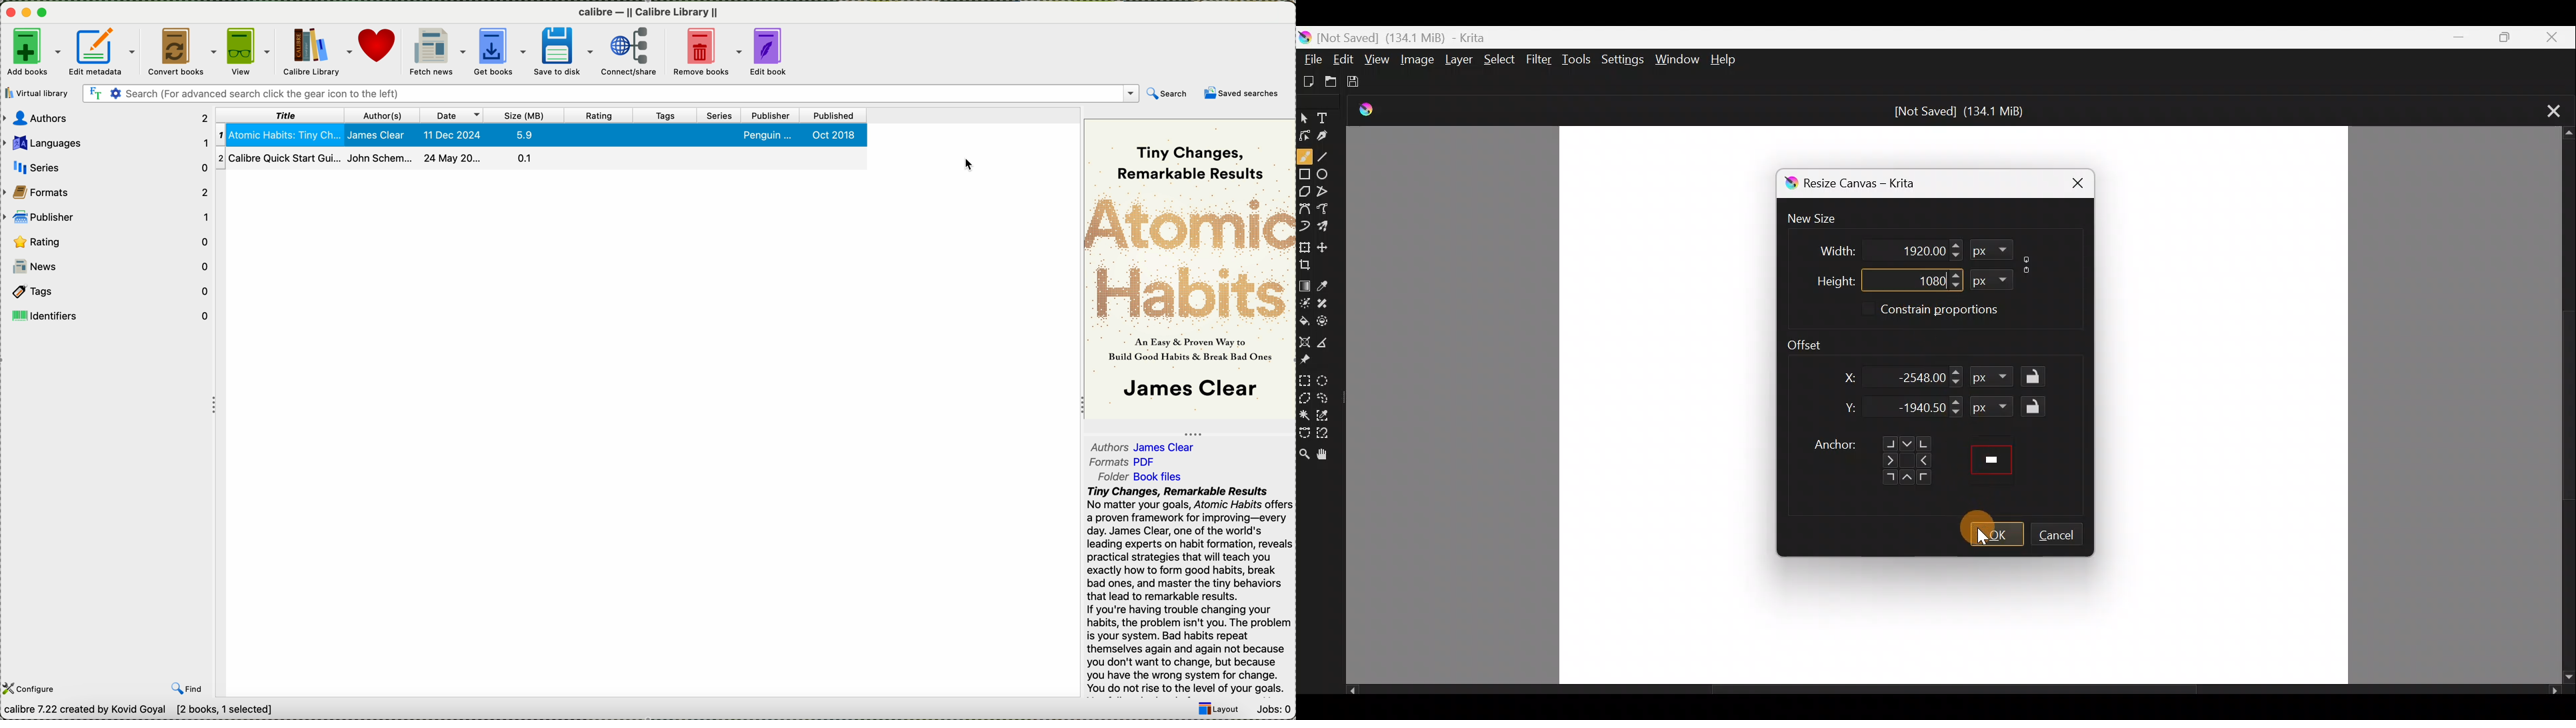 This screenshot has height=728, width=2576. What do you see at coordinates (1309, 81) in the screenshot?
I see `Create a new document` at bounding box center [1309, 81].